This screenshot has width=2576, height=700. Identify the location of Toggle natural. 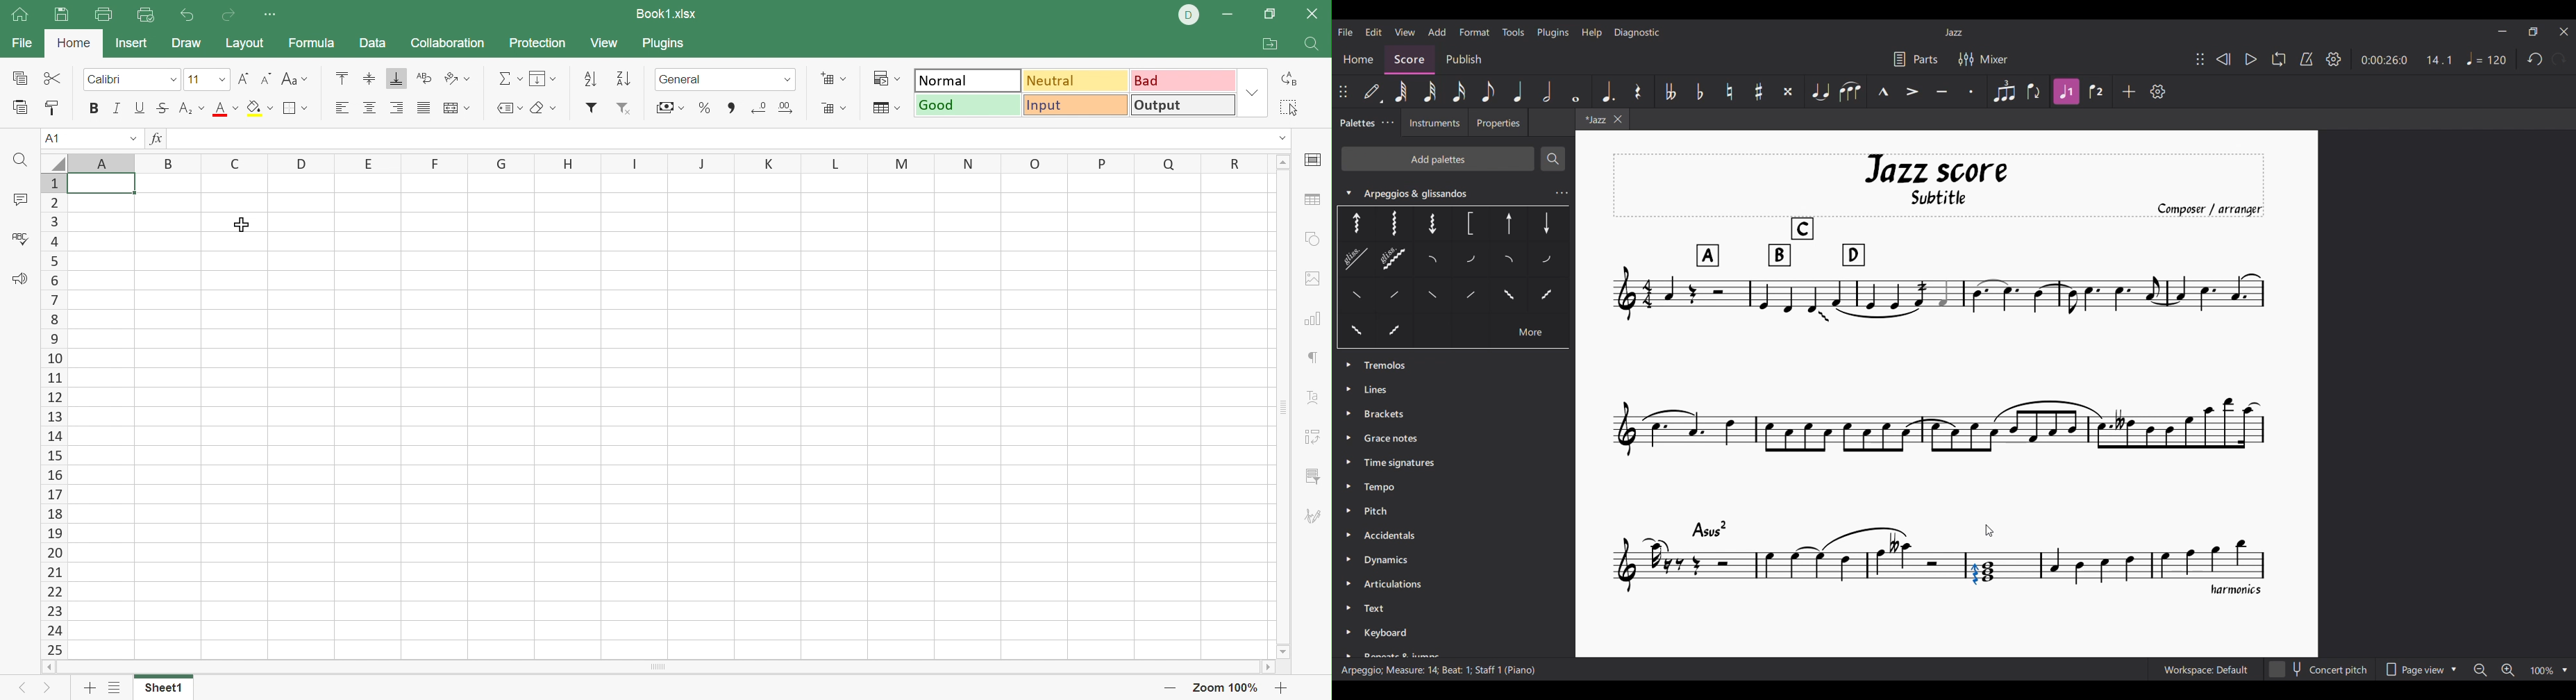
(1730, 91).